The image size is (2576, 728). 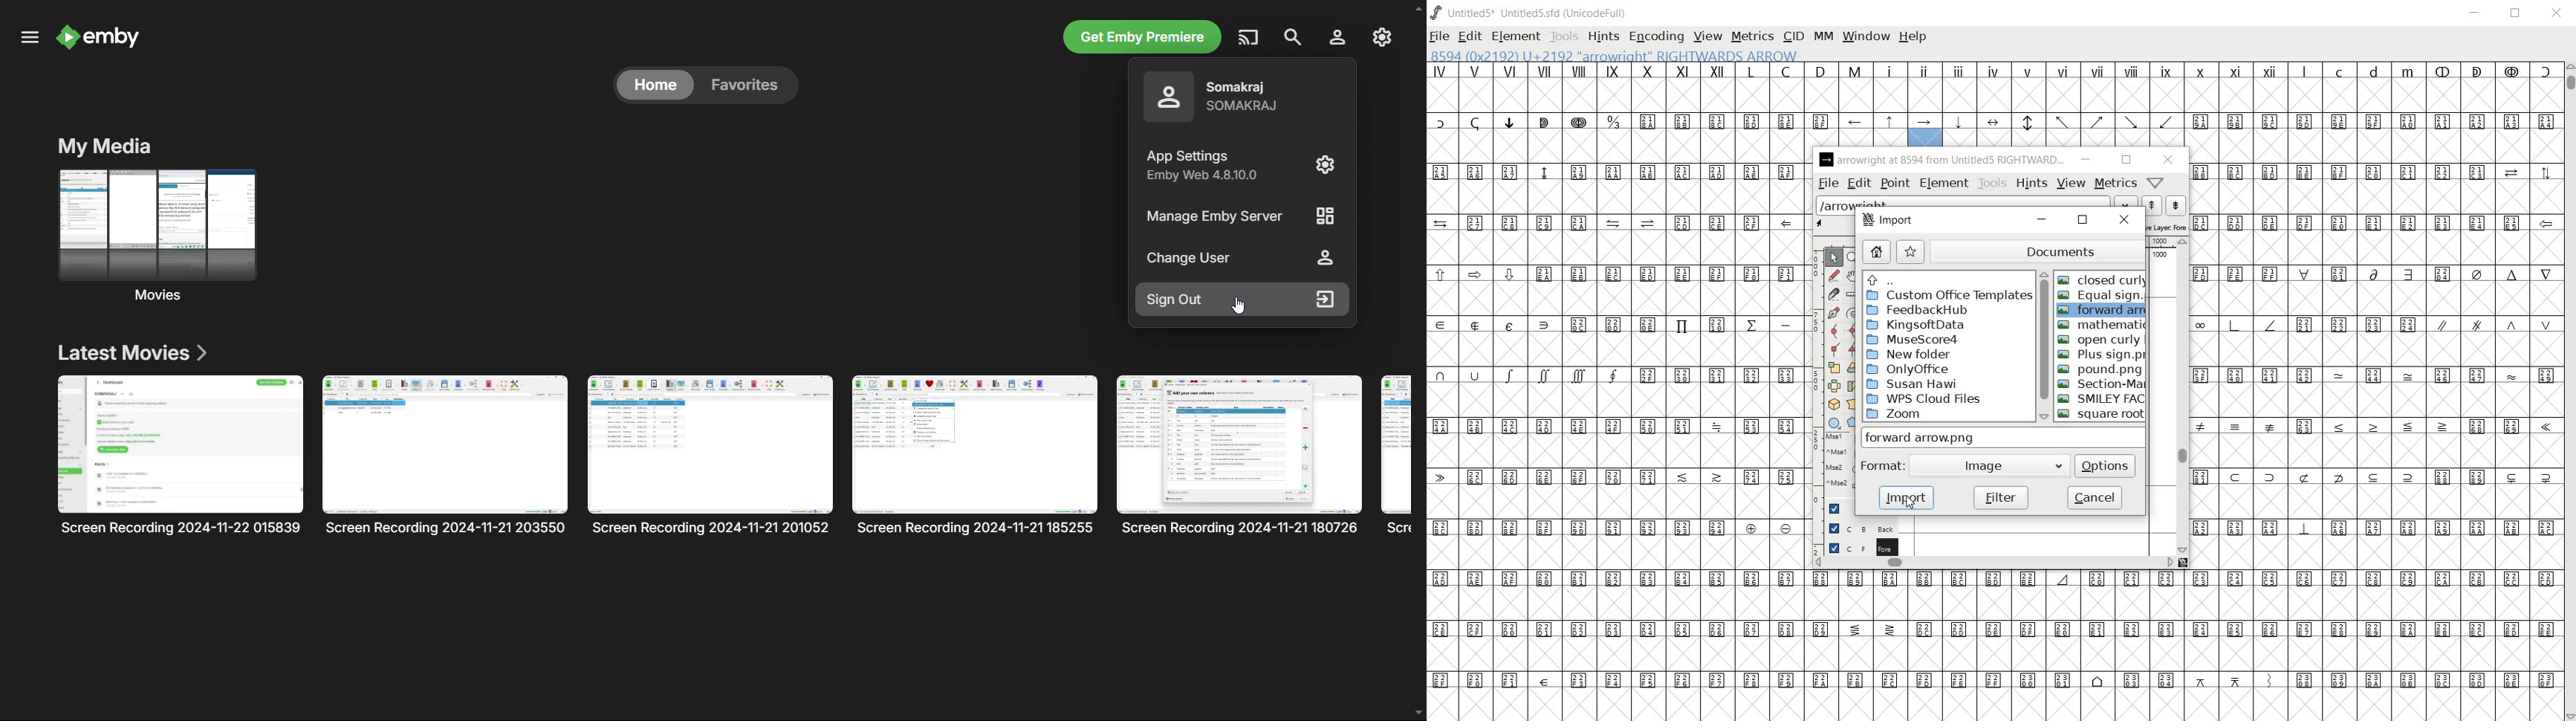 I want to click on account, so click(x=1336, y=36).